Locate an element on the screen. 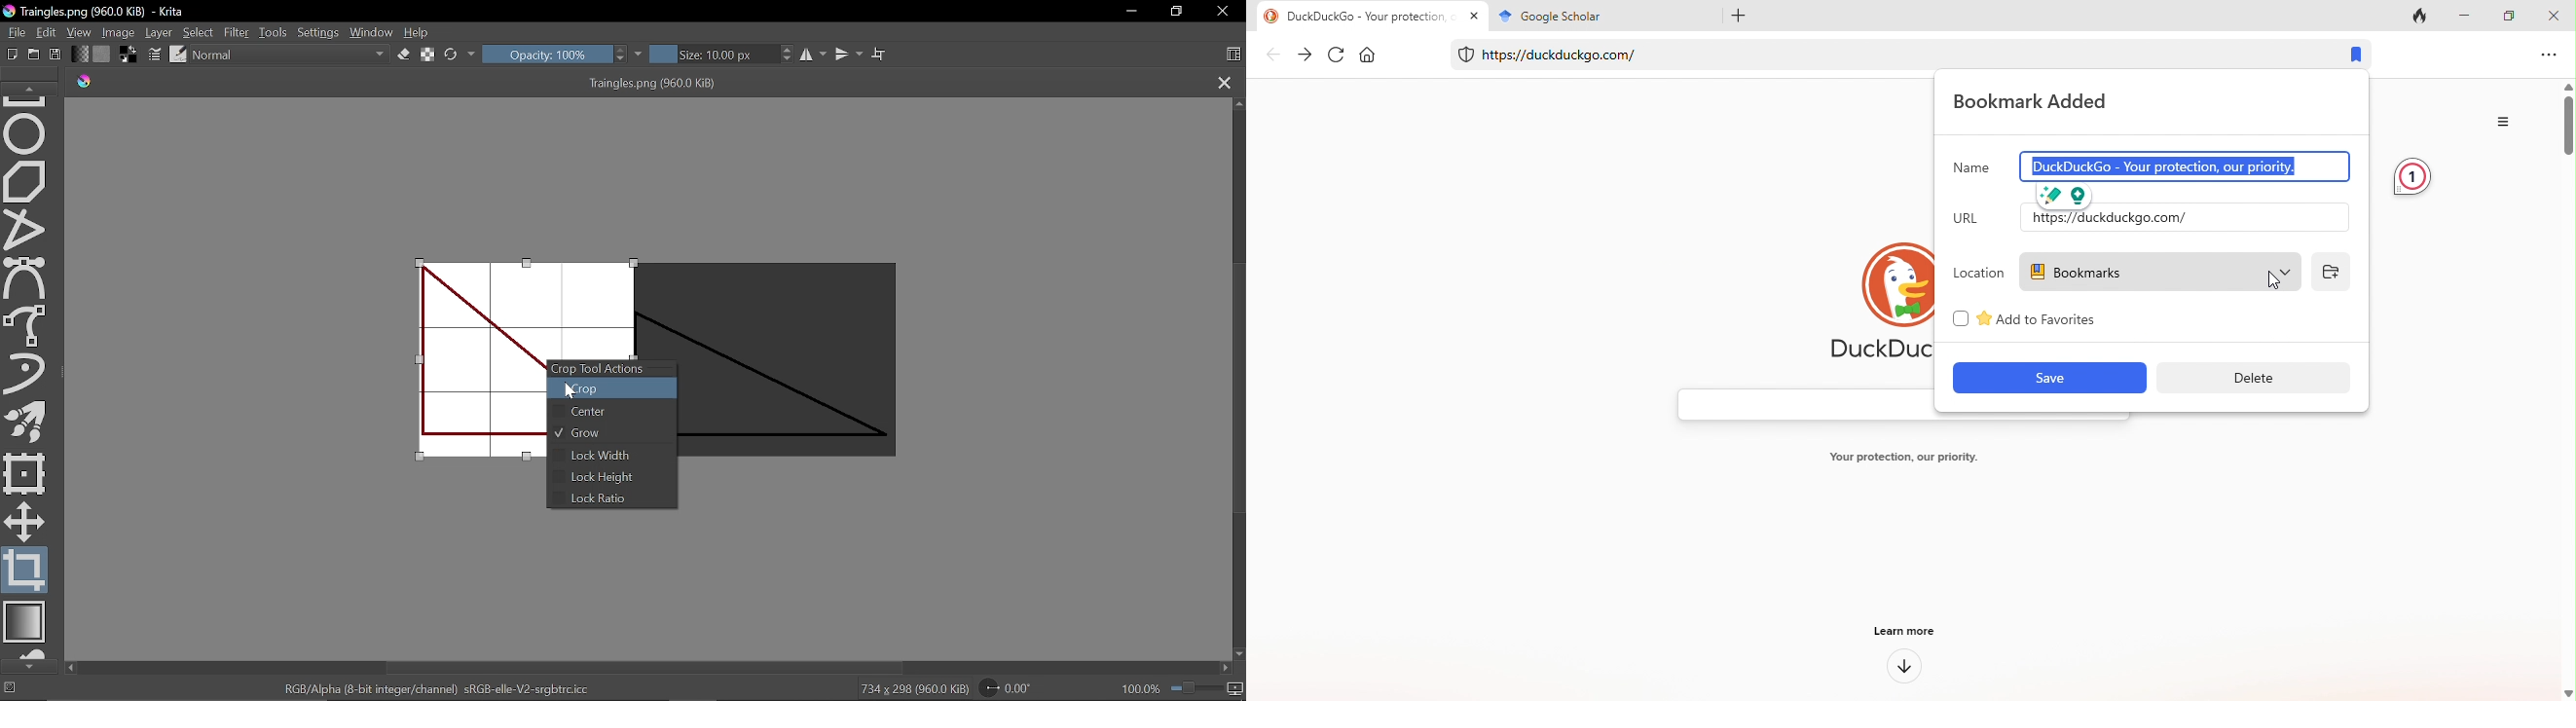 This screenshot has width=2576, height=728. grammarly is located at coordinates (2067, 194).